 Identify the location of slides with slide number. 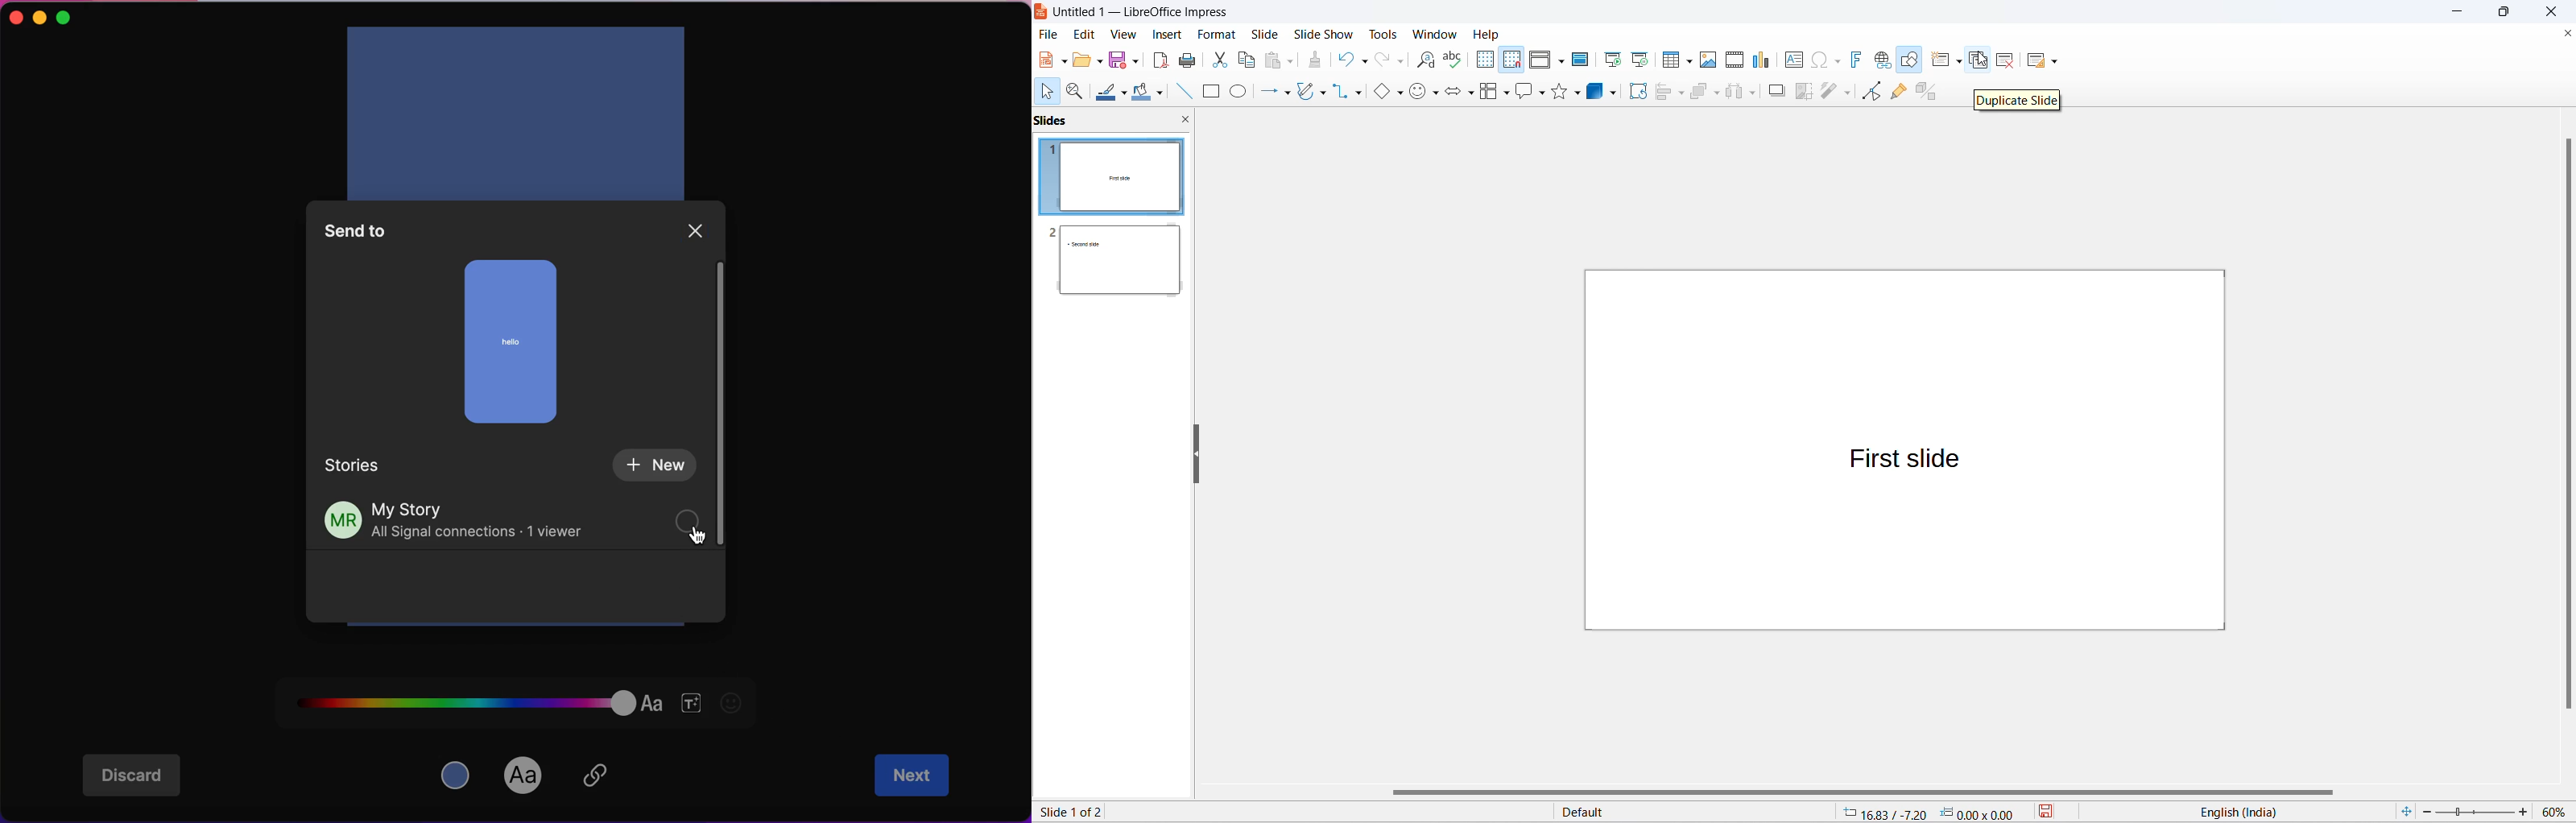
(1116, 224).